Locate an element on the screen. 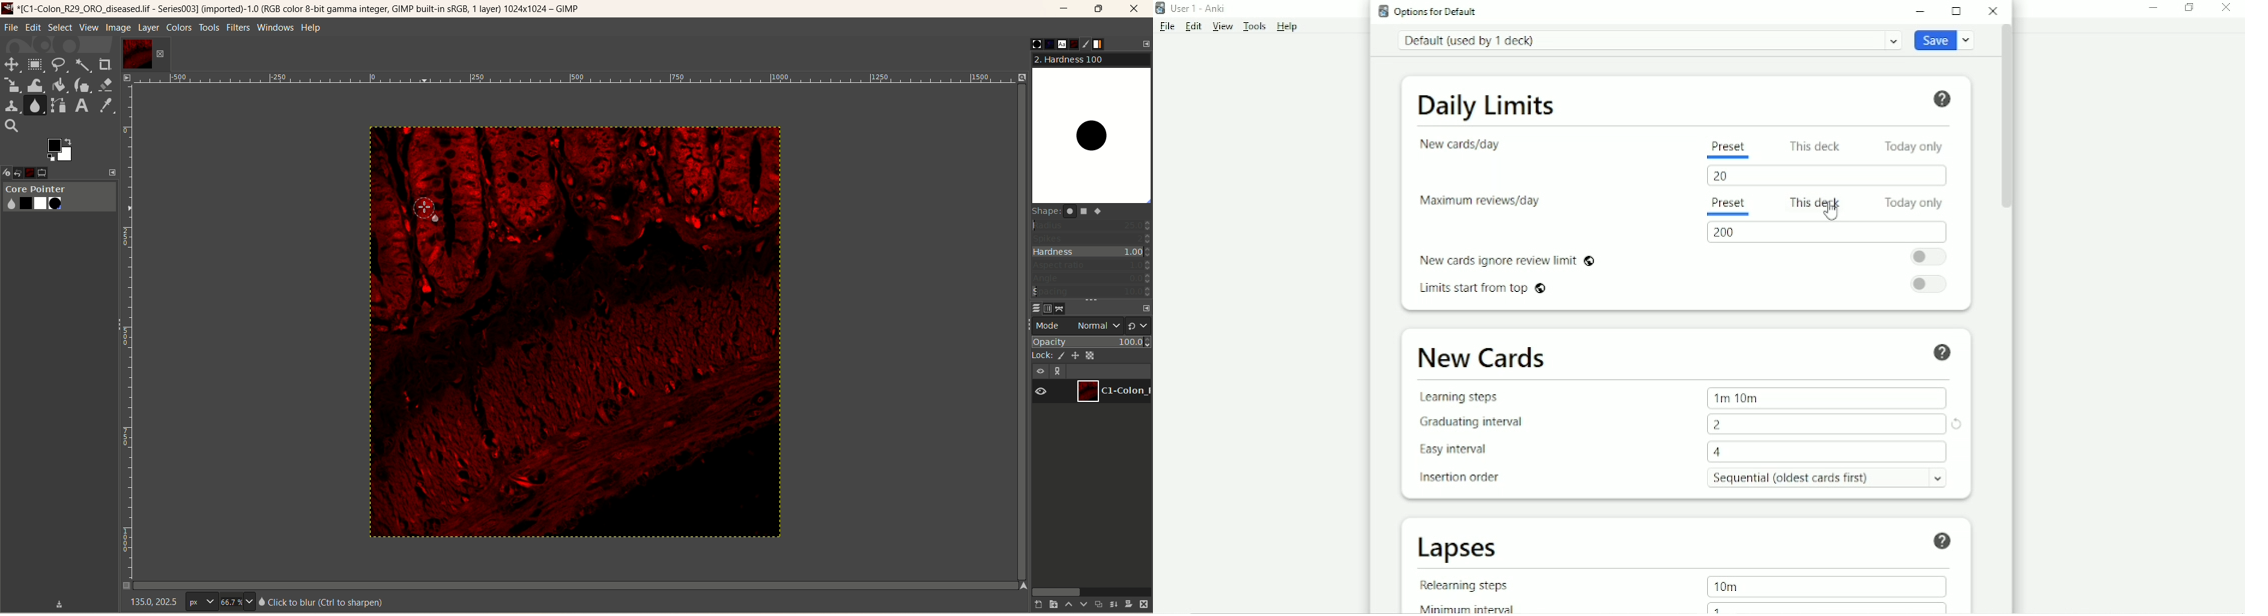 The image size is (2268, 616). Preset is located at coordinates (1726, 205).